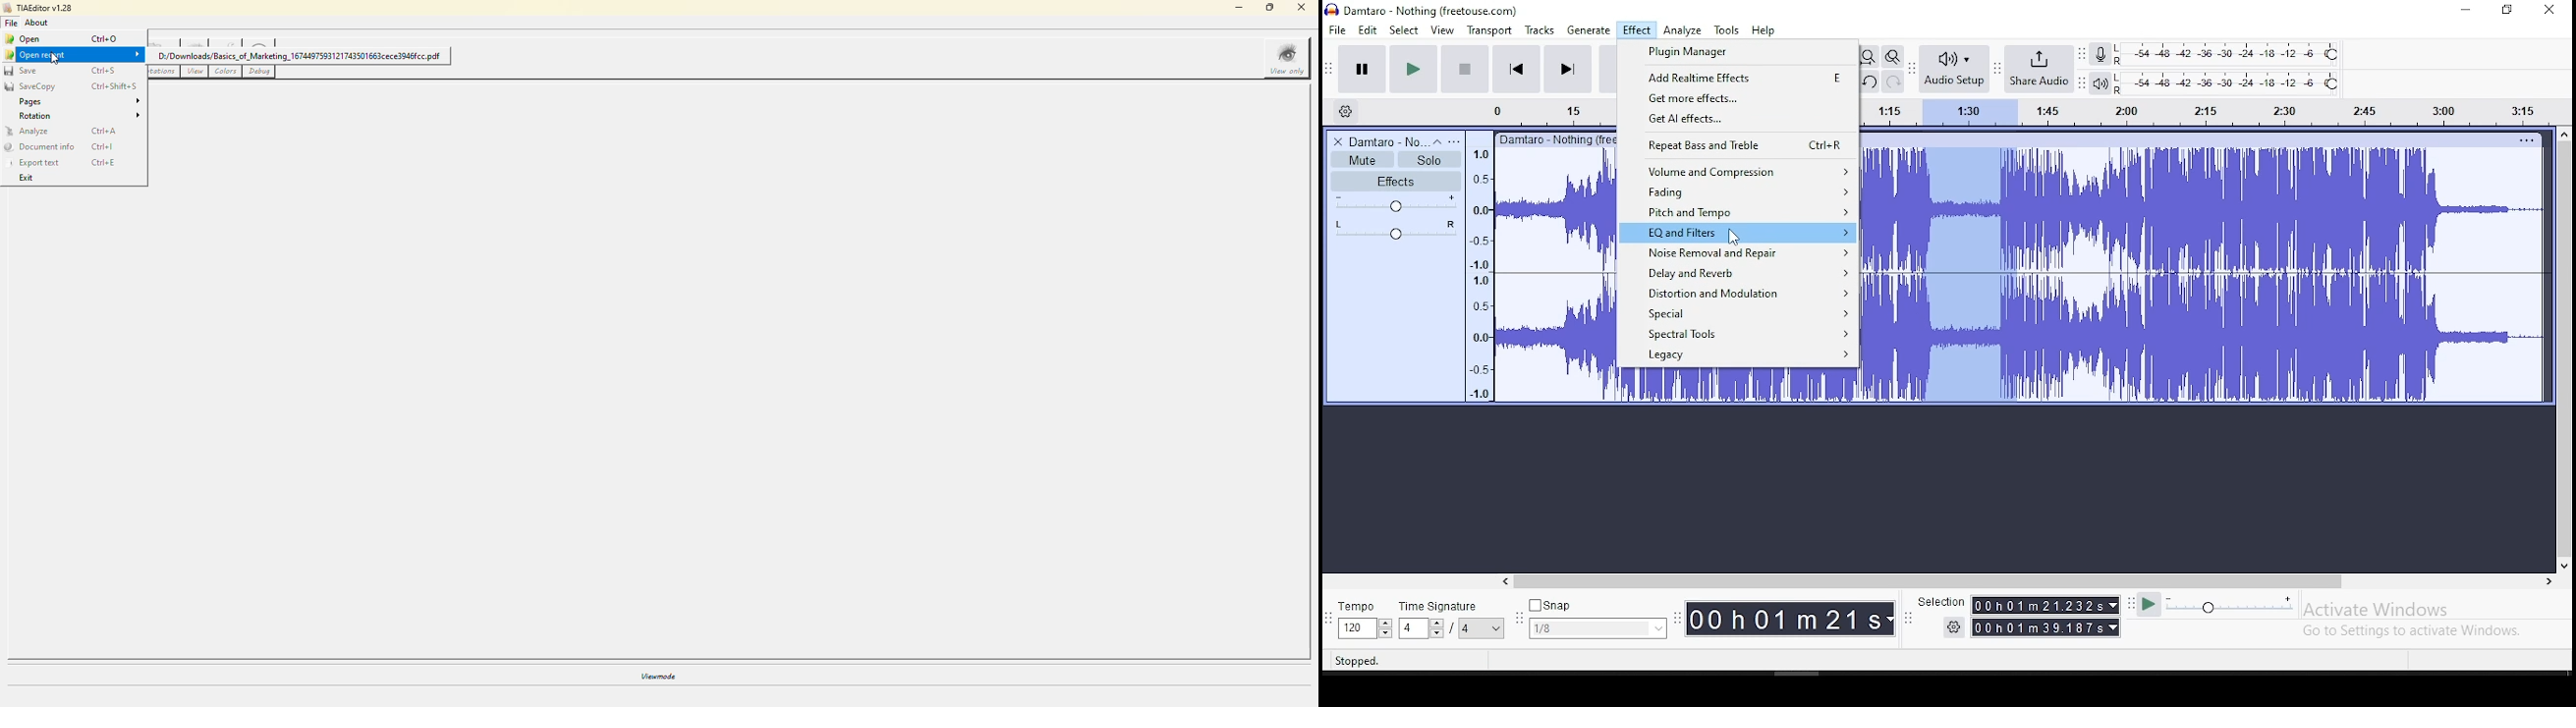 The width and height of the screenshot is (2576, 728). Describe the element at coordinates (1413, 70) in the screenshot. I see `play` at that location.